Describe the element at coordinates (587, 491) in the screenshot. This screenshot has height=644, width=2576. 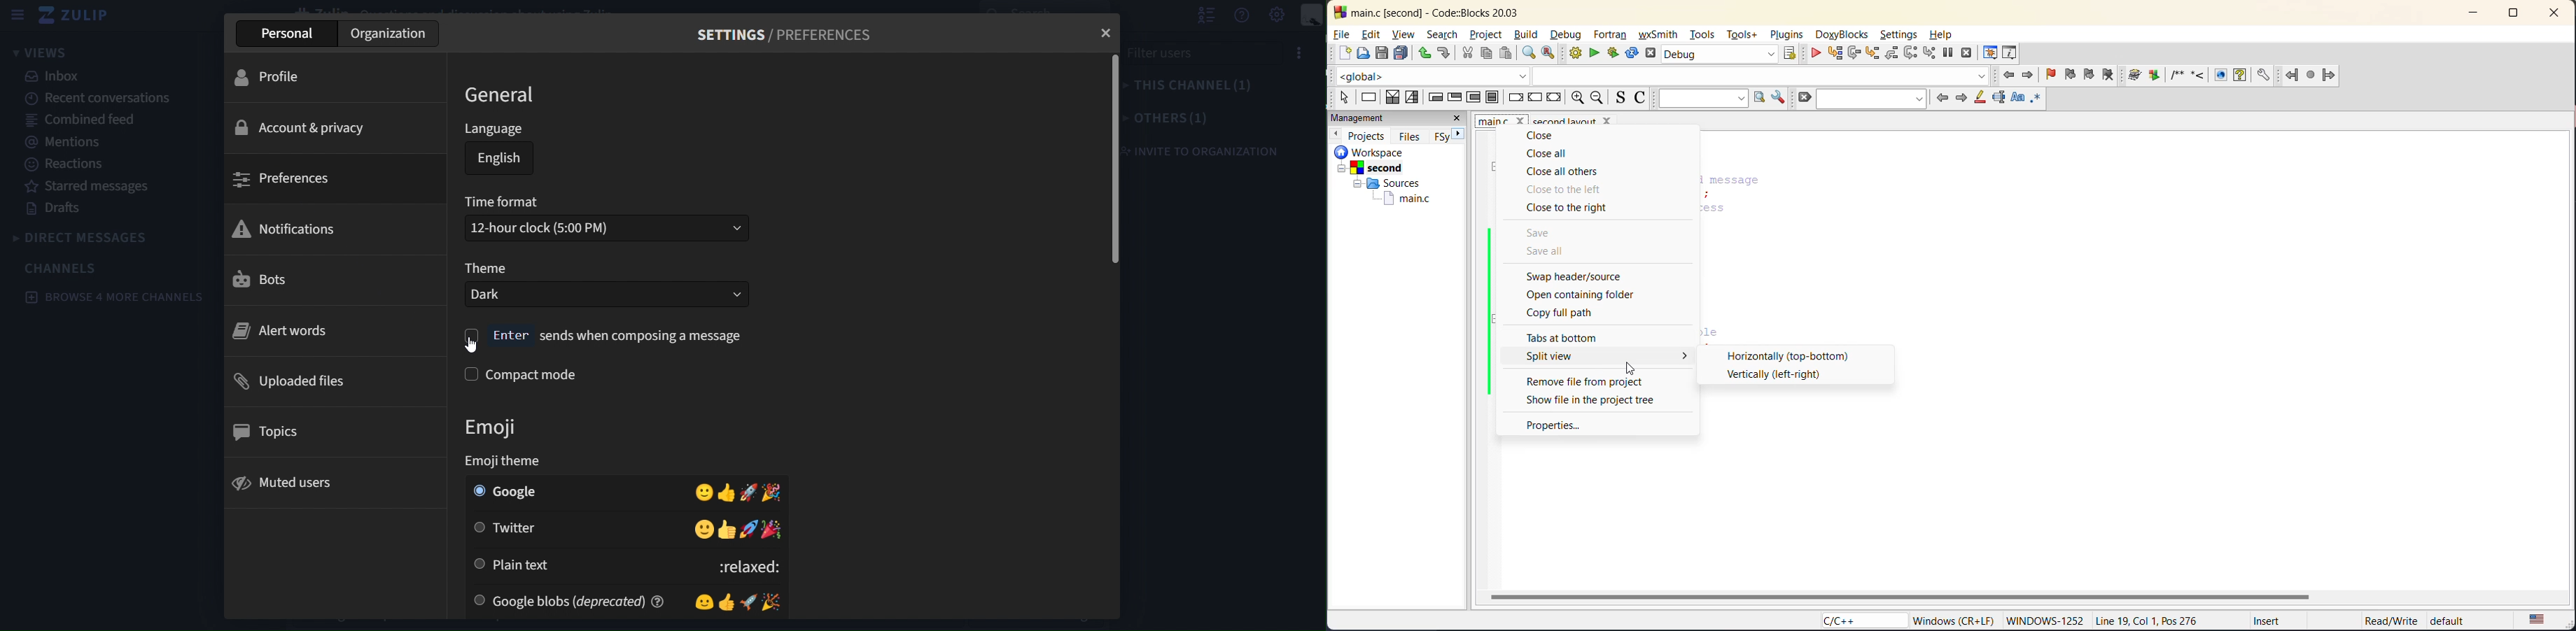
I see `Google` at that location.